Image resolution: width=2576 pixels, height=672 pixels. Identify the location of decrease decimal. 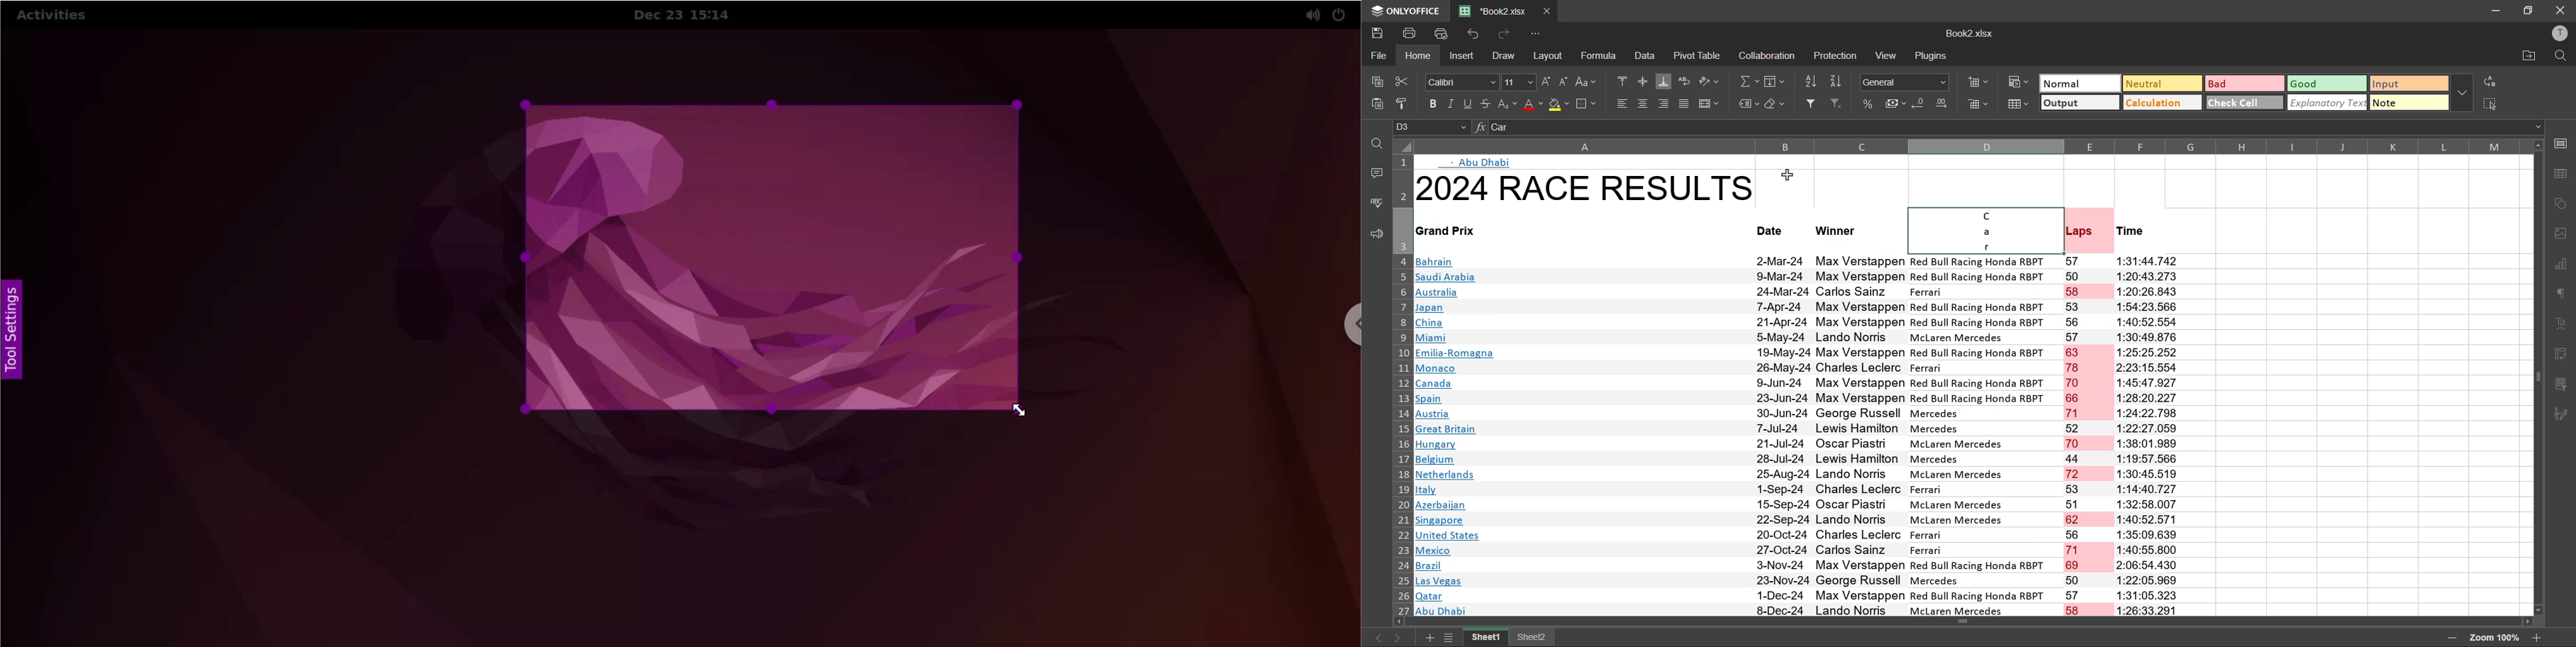
(1919, 104).